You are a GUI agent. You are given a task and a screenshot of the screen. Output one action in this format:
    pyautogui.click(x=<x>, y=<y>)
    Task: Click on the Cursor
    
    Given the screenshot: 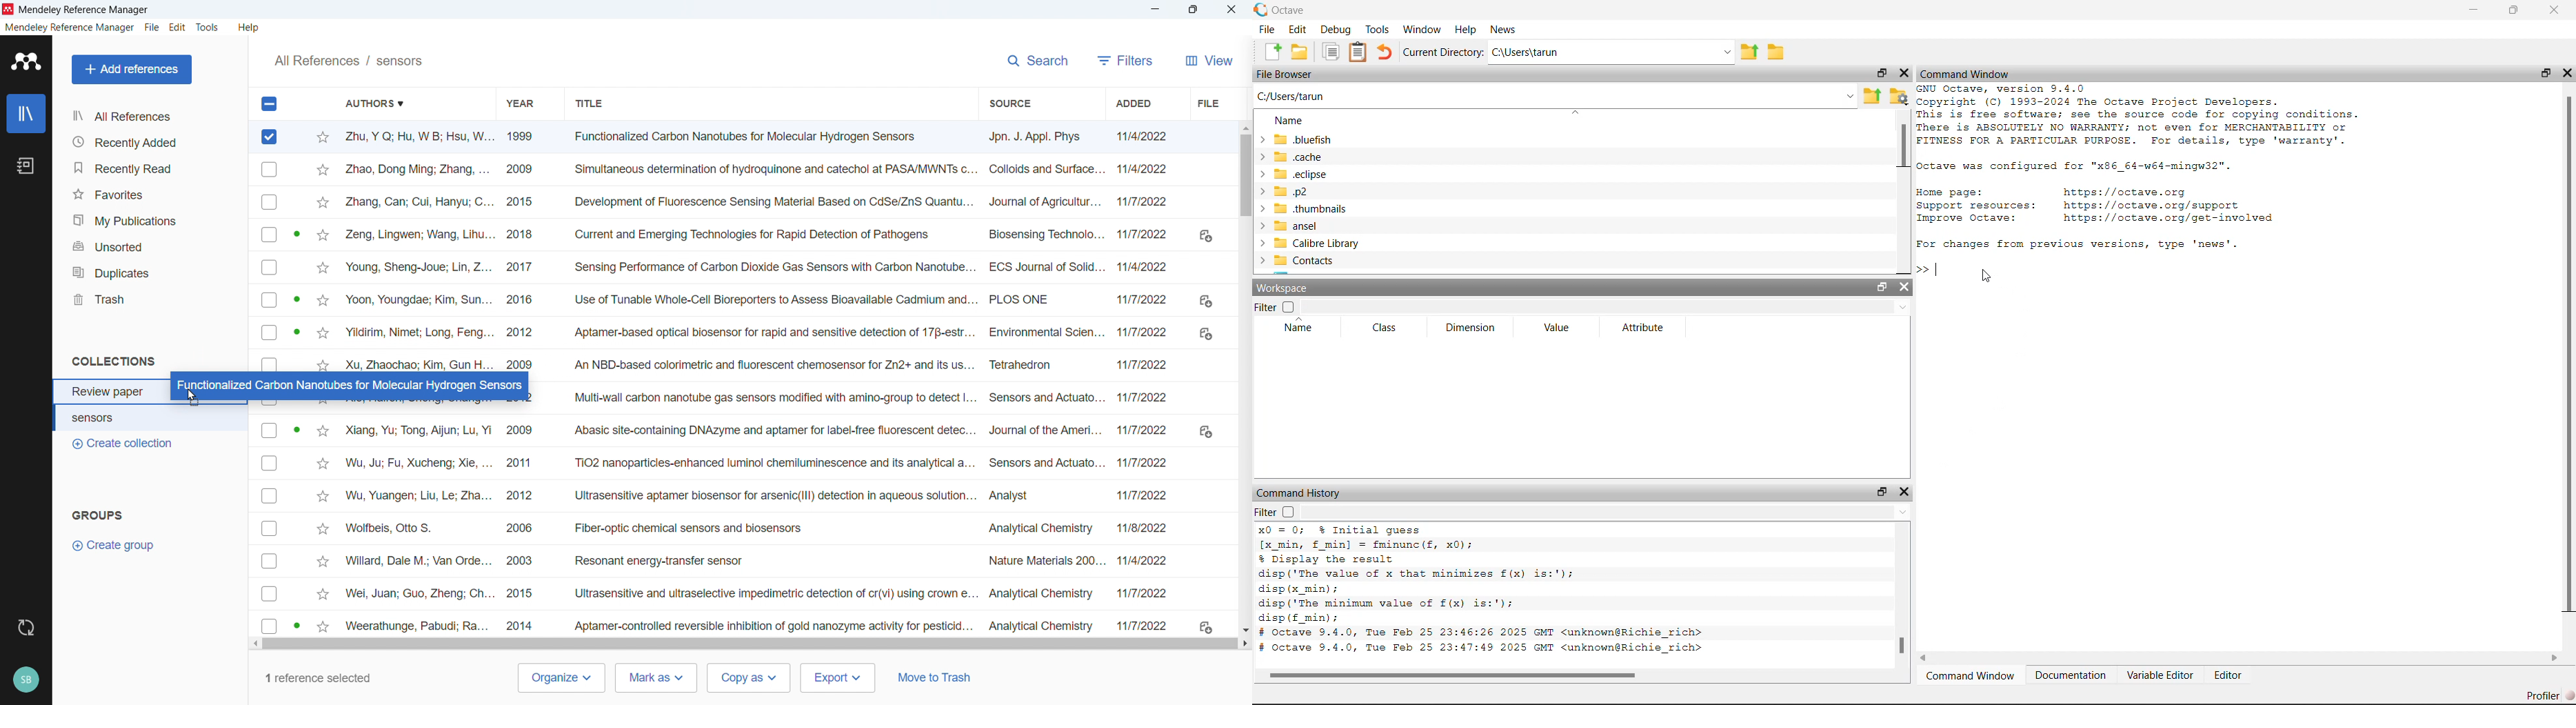 What is the action you would take?
    pyautogui.click(x=193, y=398)
    